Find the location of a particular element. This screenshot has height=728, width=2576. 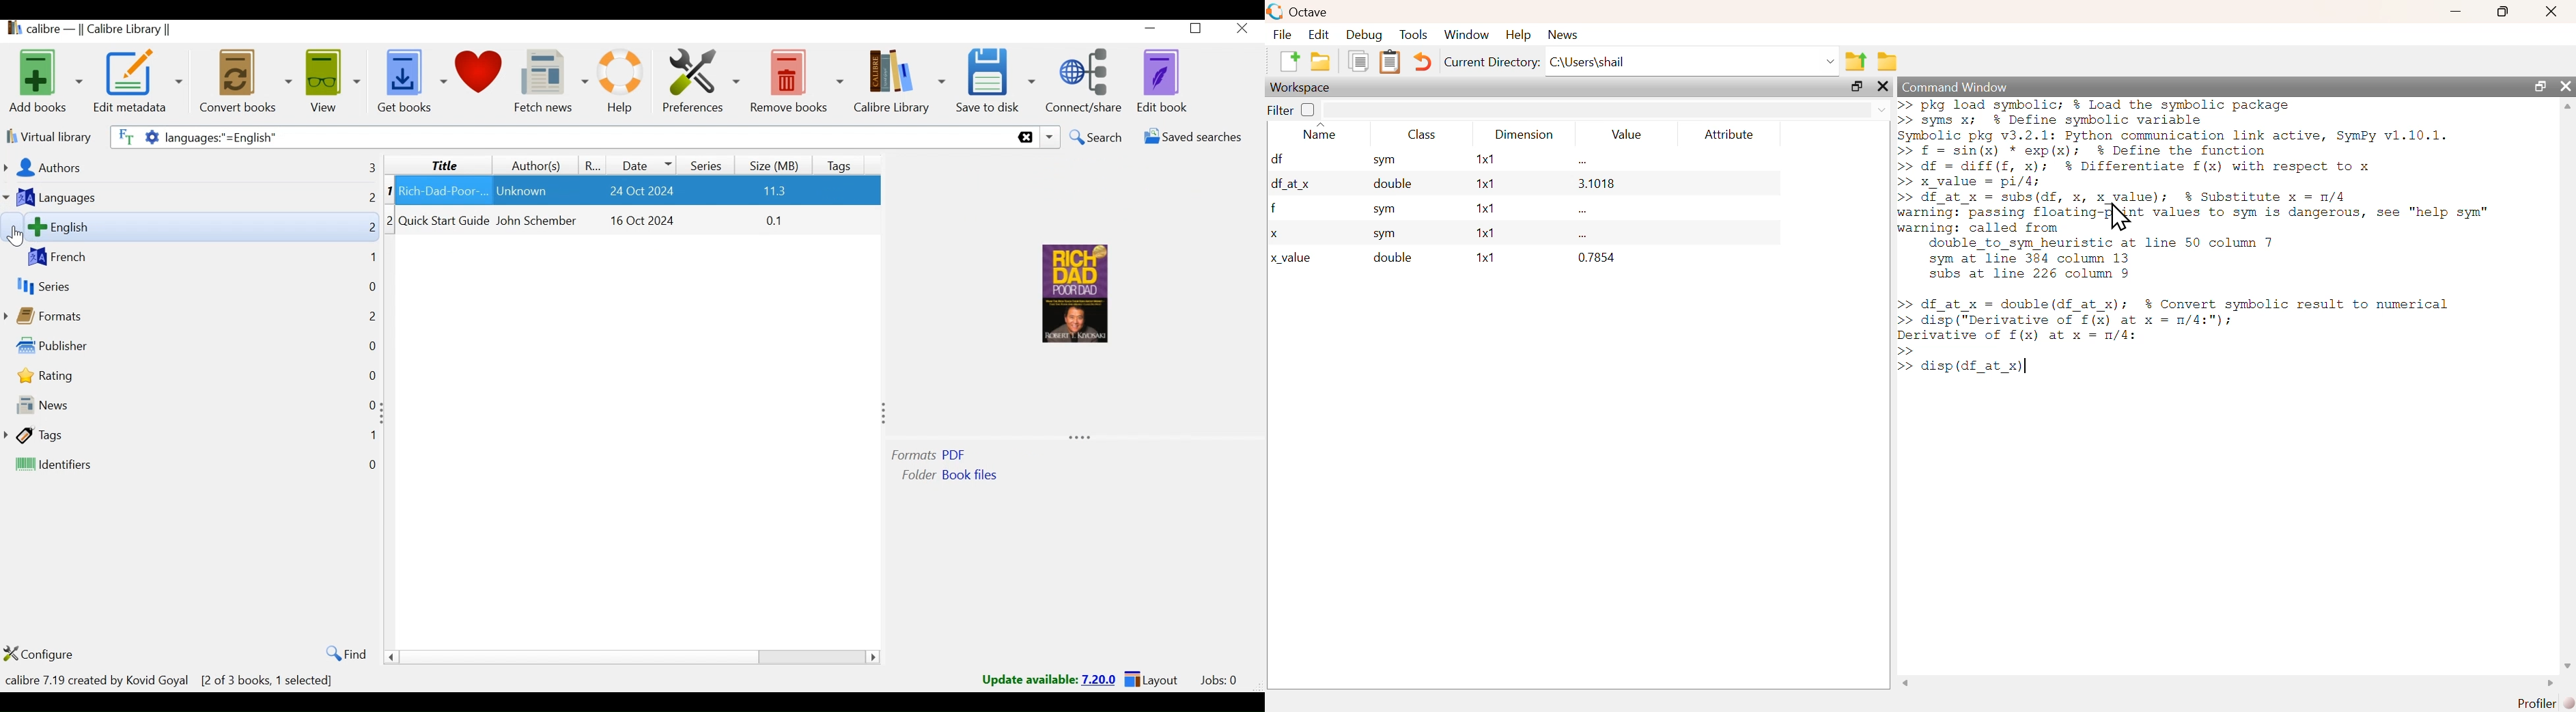

2 is located at coordinates (394, 219).